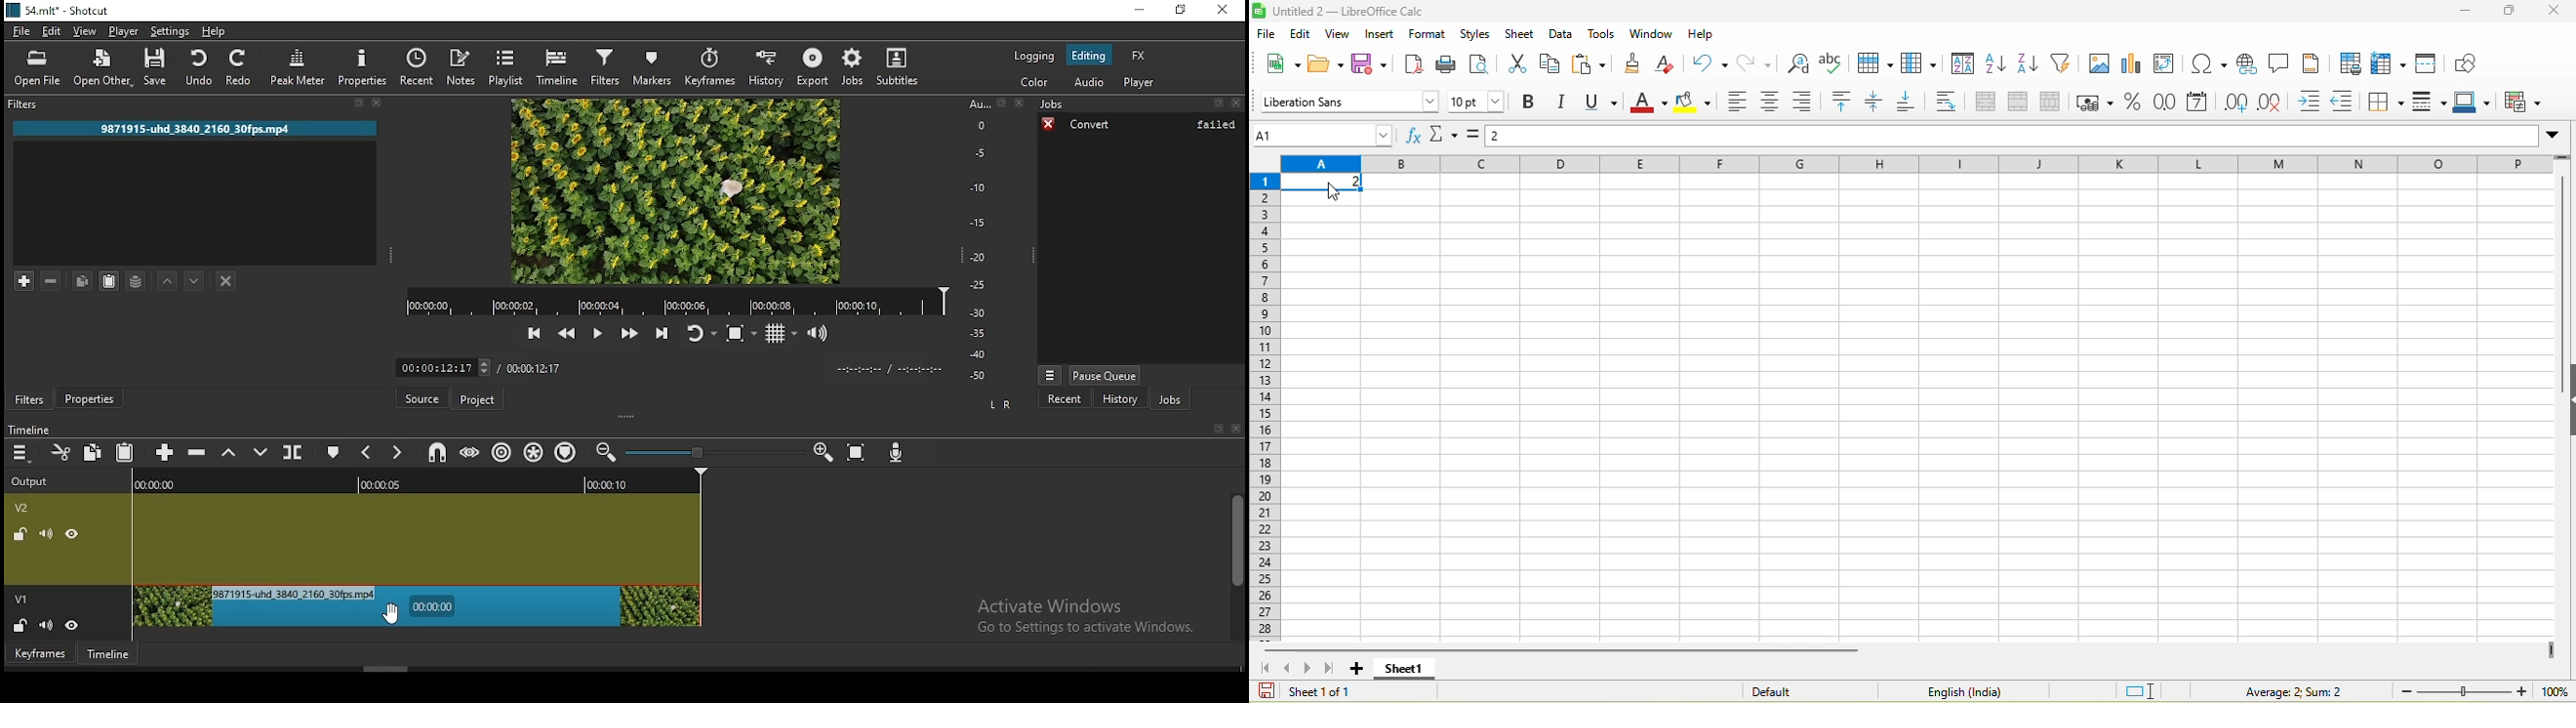 The image size is (2576, 728). I want to click on notes, so click(463, 67).